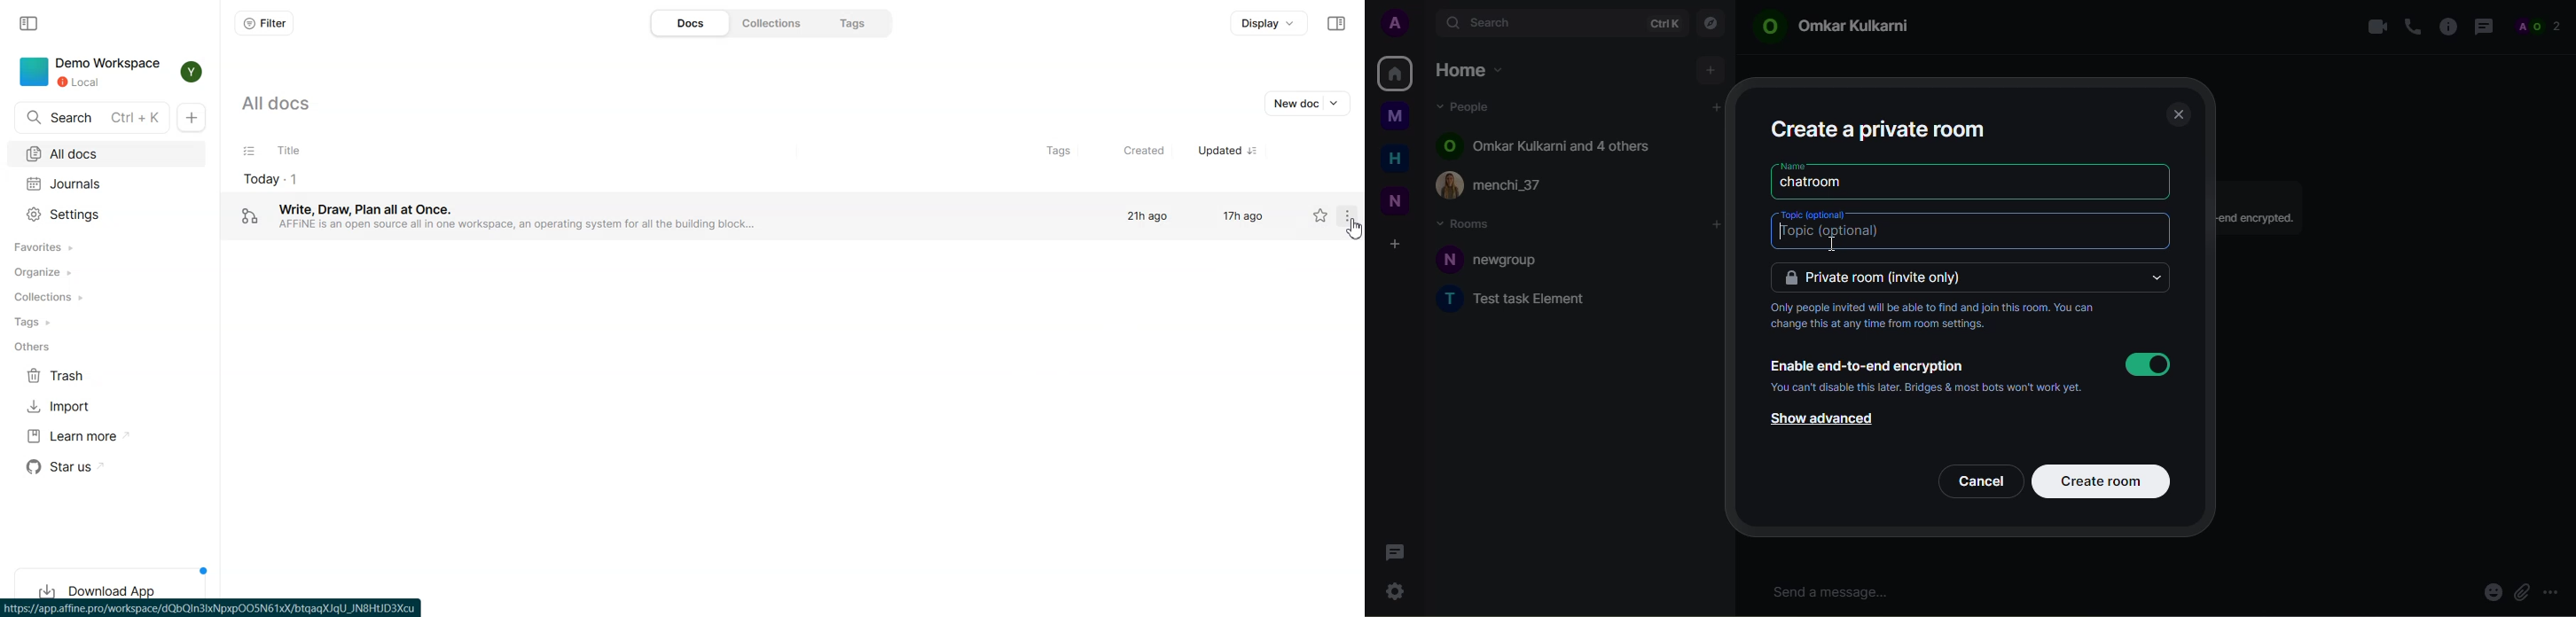 The height and width of the screenshot is (644, 2576). What do you see at coordinates (1520, 299) in the screenshot?
I see `T Test task Element` at bounding box center [1520, 299].